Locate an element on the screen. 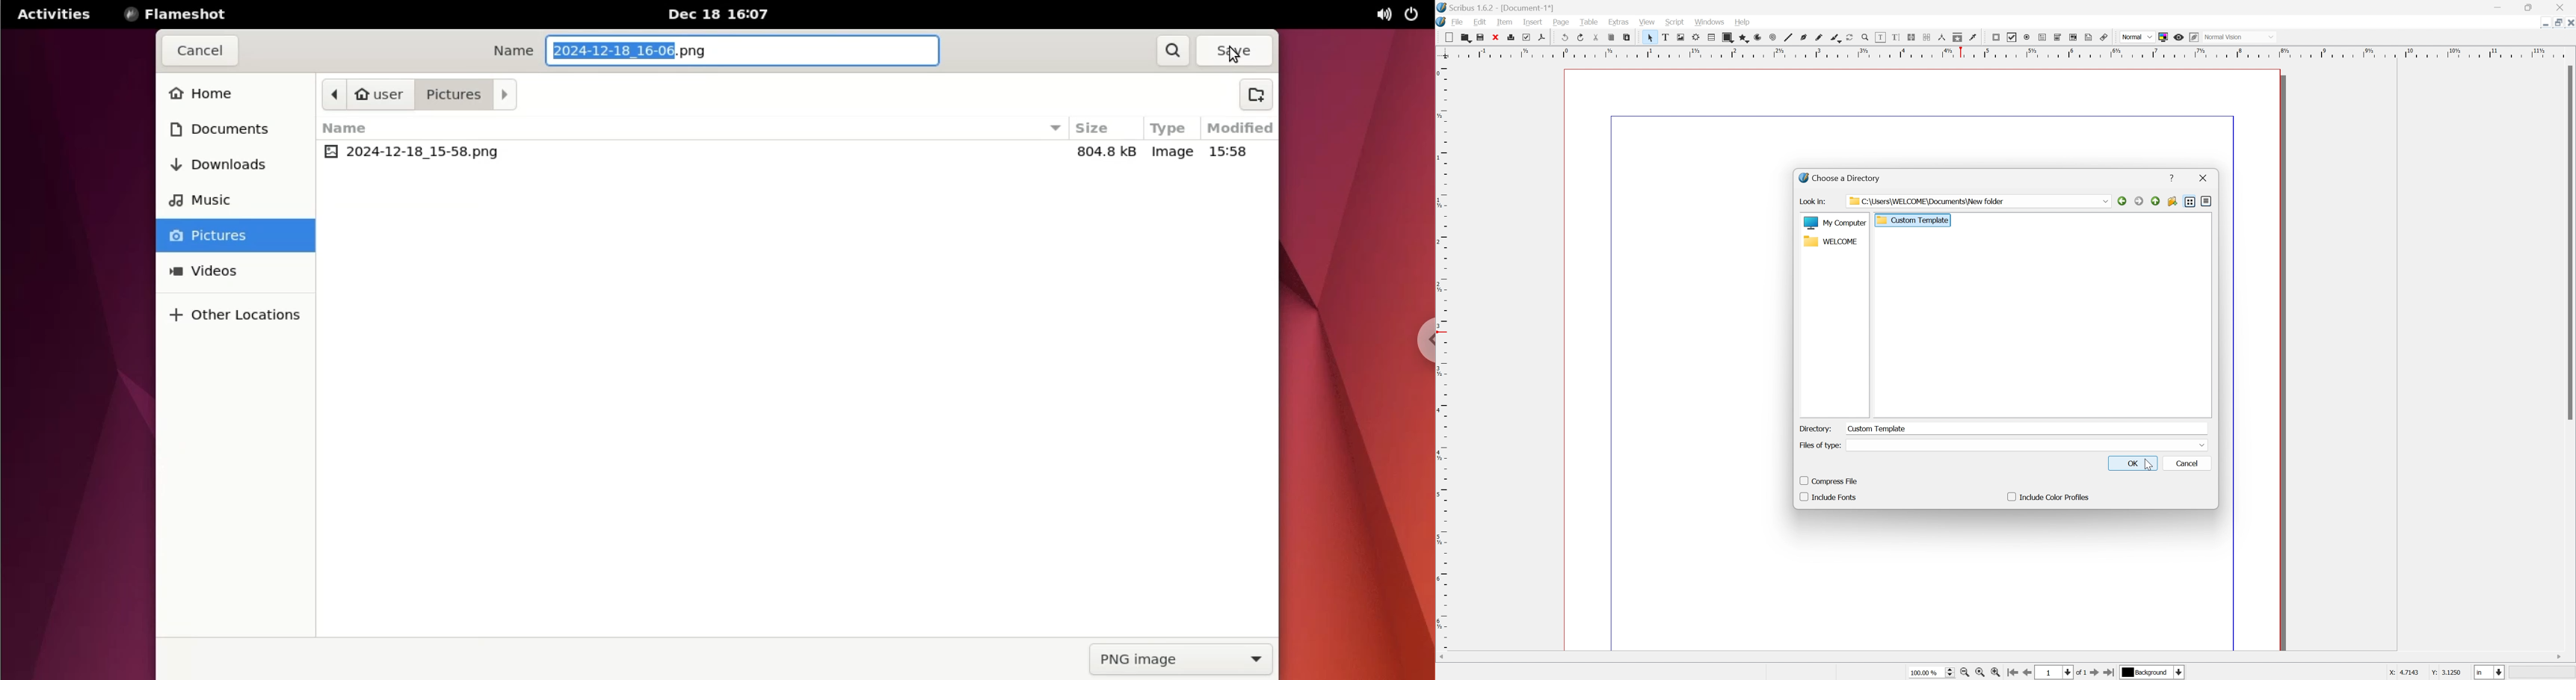 The width and height of the screenshot is (2576, 700). Select item is located at coordinates (1651, 37).